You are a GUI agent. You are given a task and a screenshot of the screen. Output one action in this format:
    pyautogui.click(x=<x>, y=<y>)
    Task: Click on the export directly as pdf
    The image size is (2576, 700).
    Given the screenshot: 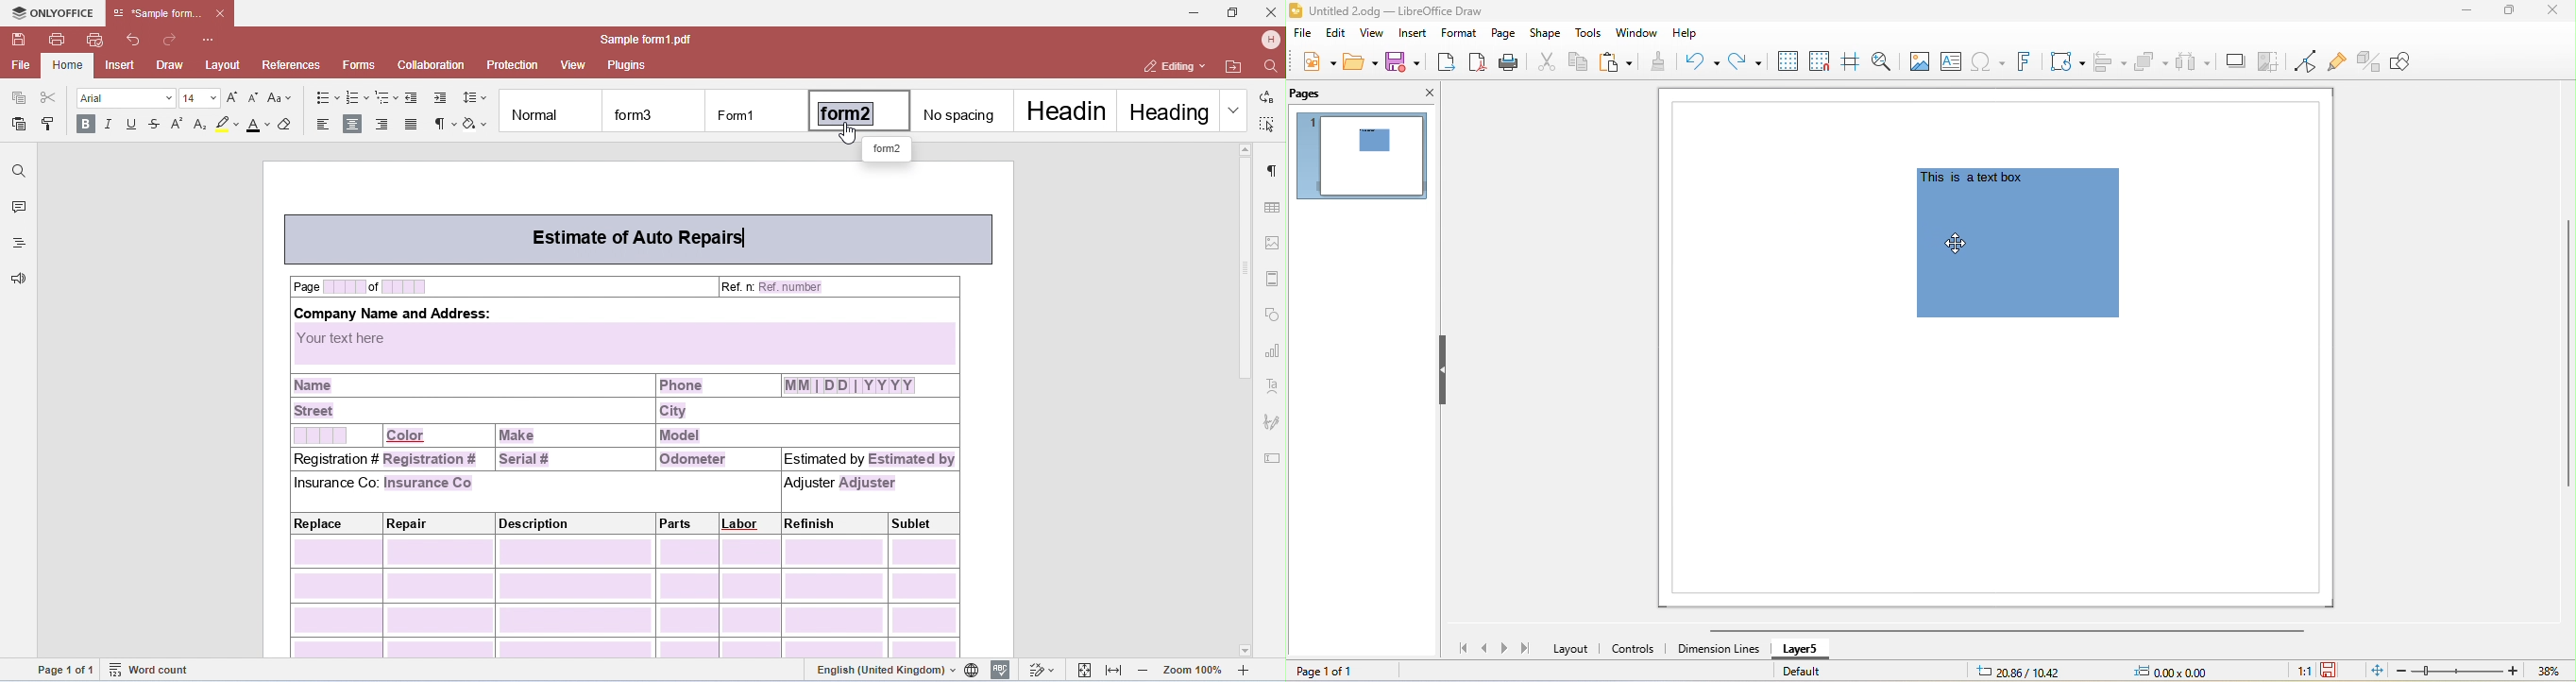 What is the action you would take?
    pyautogui.click(x=1478, y=63)
    